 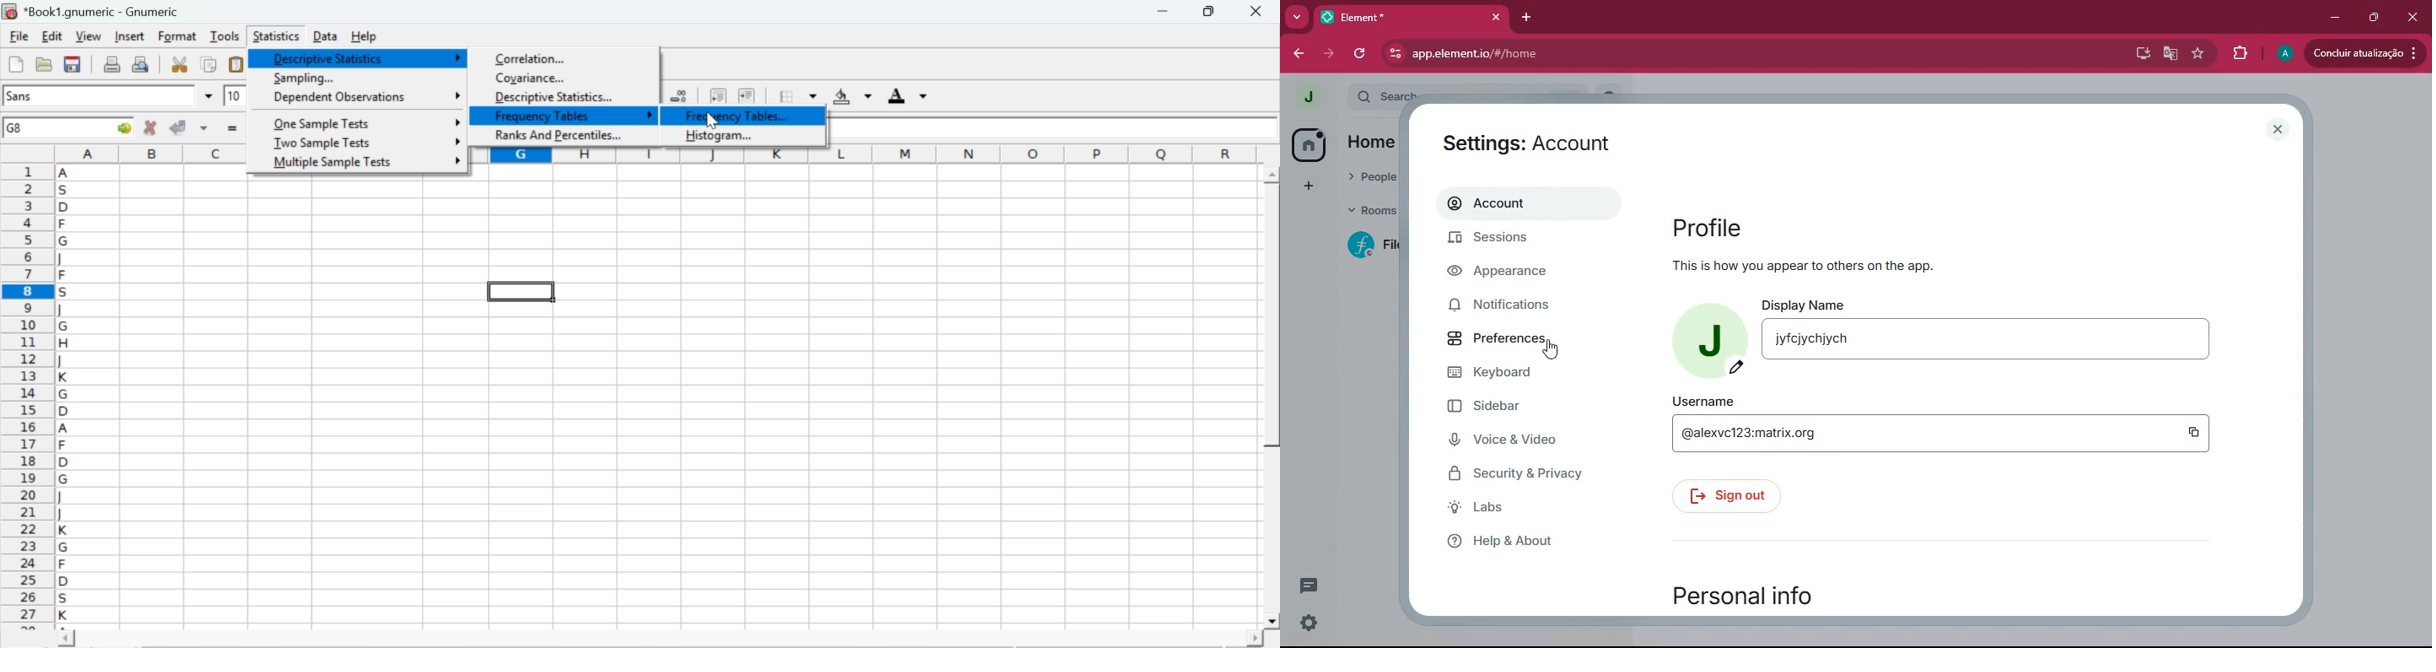 I want to click on conversation, so click(x=1305, y=586).